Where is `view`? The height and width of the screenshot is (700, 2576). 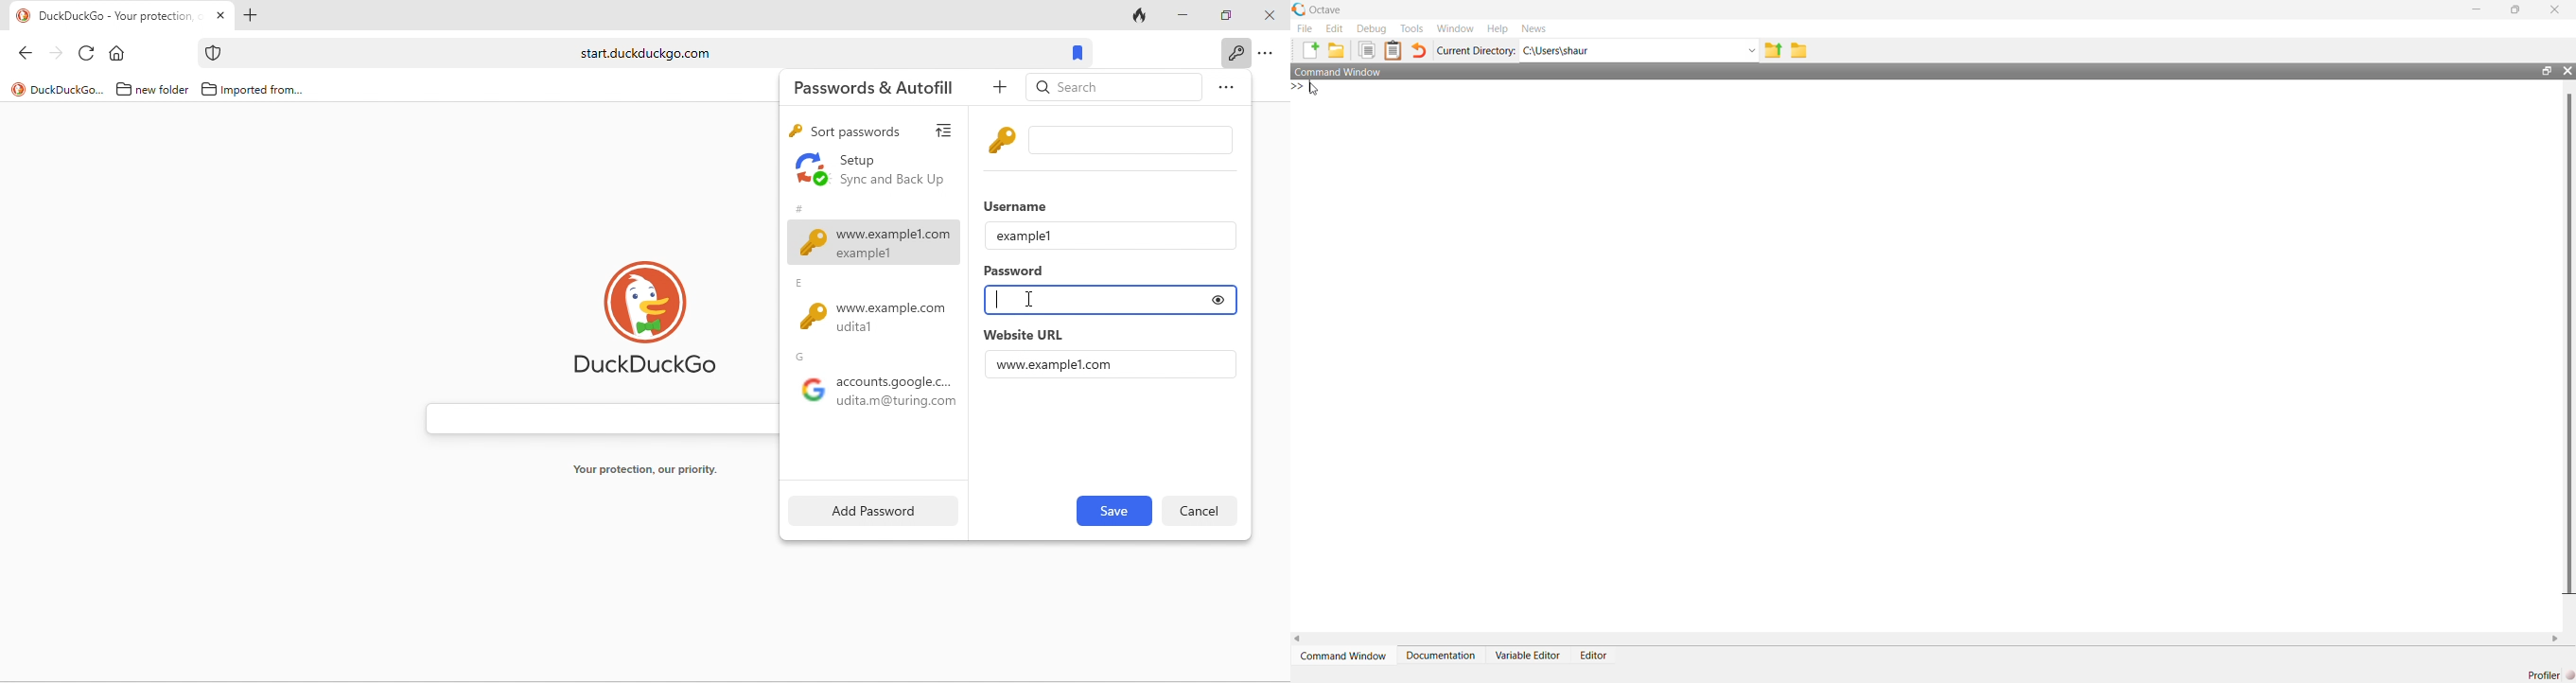
view is located at coordinates (949, 128).